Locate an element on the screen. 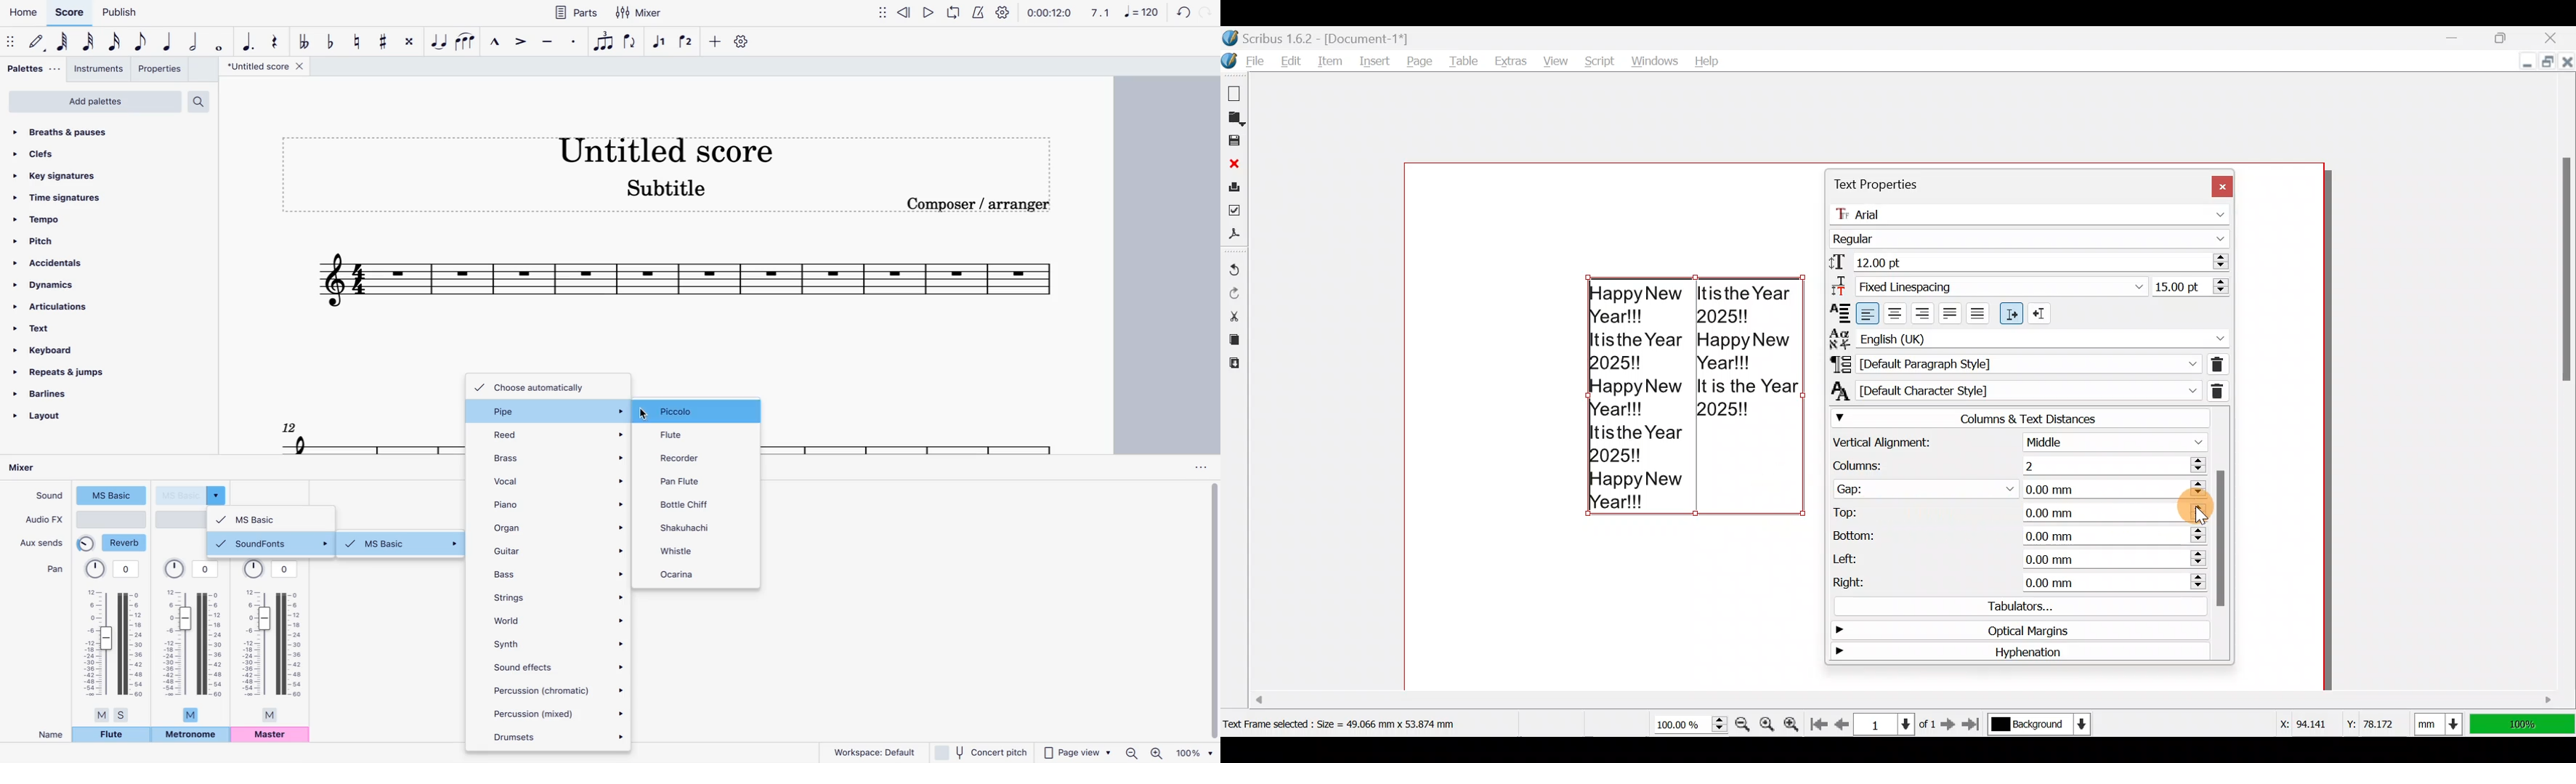  publish is located at coordinates (118, 14).